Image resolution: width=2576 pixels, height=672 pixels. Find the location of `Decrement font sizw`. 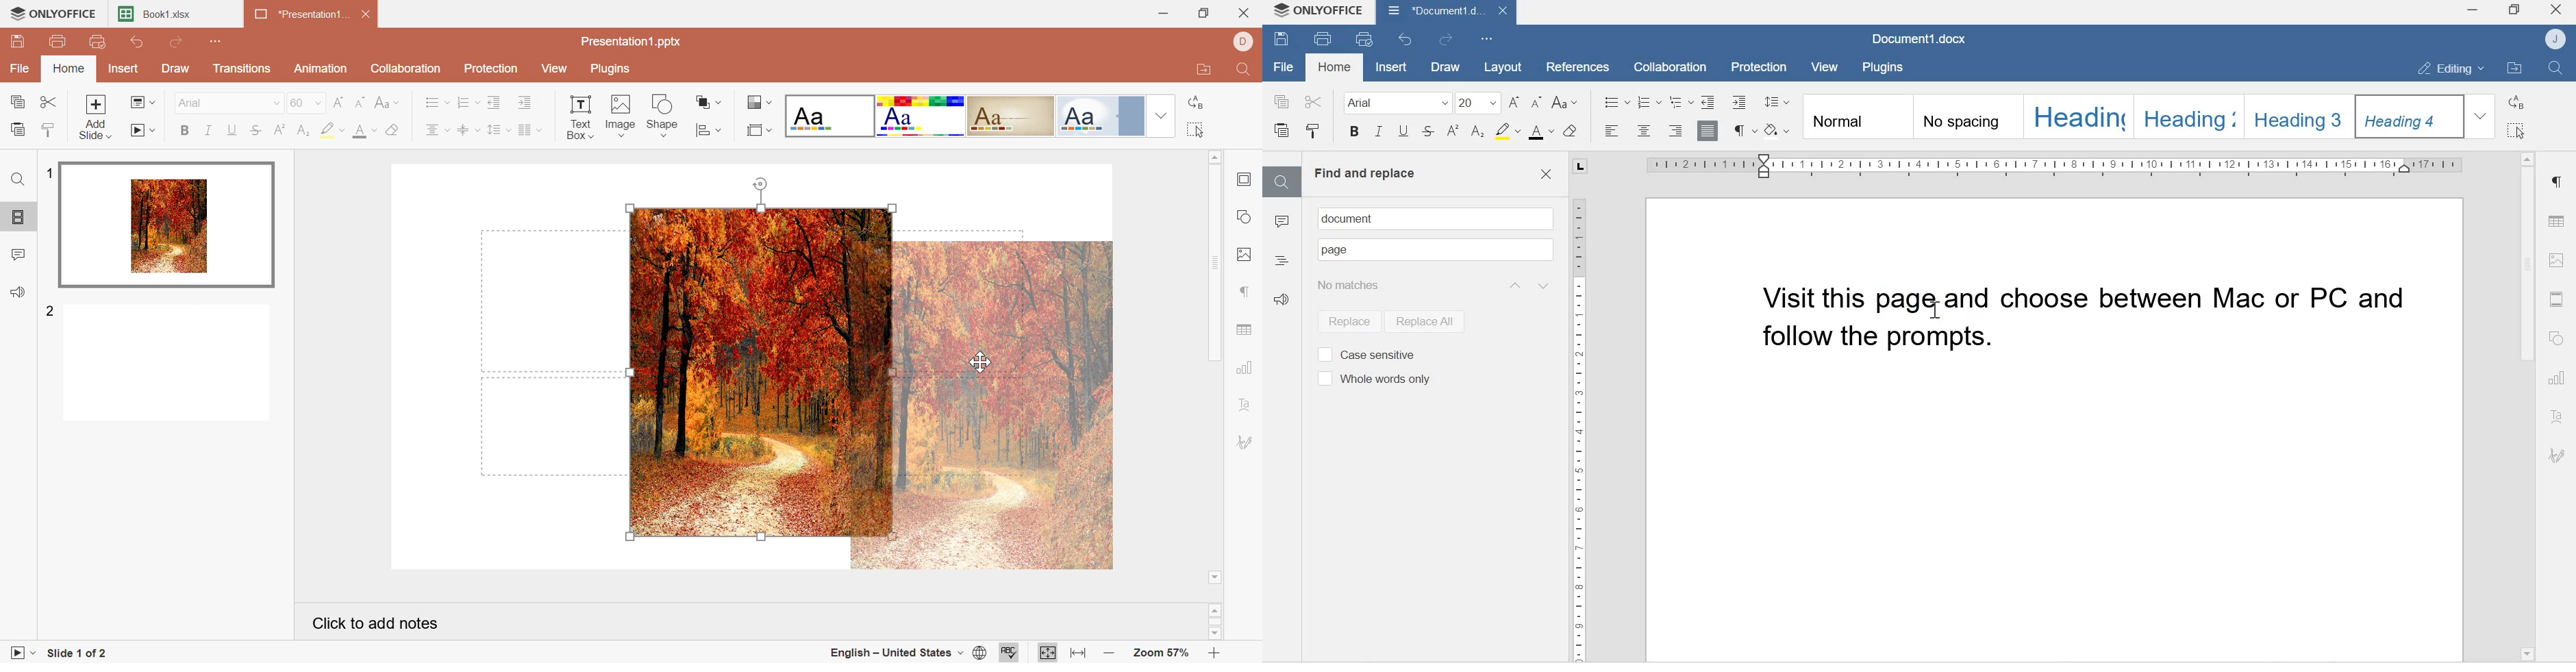

Decrement font sizw is located at coordinates (1537, 103).